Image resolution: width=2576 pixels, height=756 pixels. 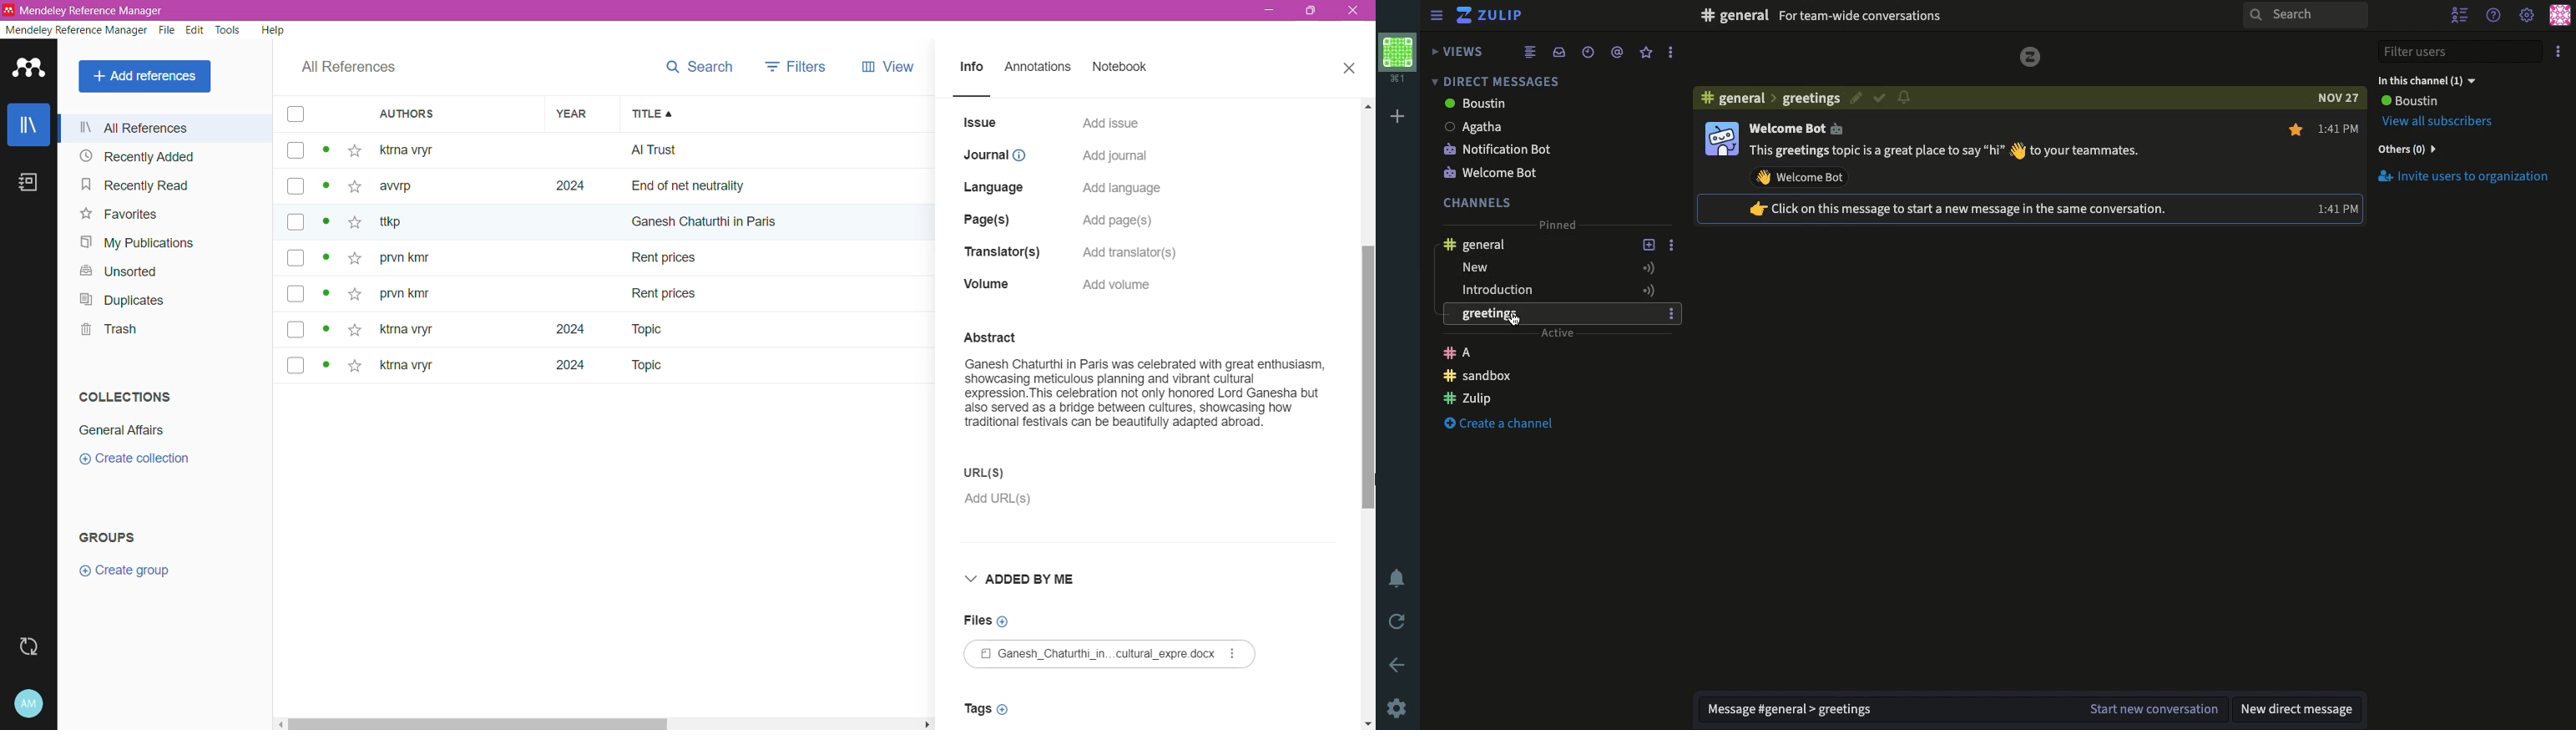 I want to click on greetings, so click(x=1548, y=313).